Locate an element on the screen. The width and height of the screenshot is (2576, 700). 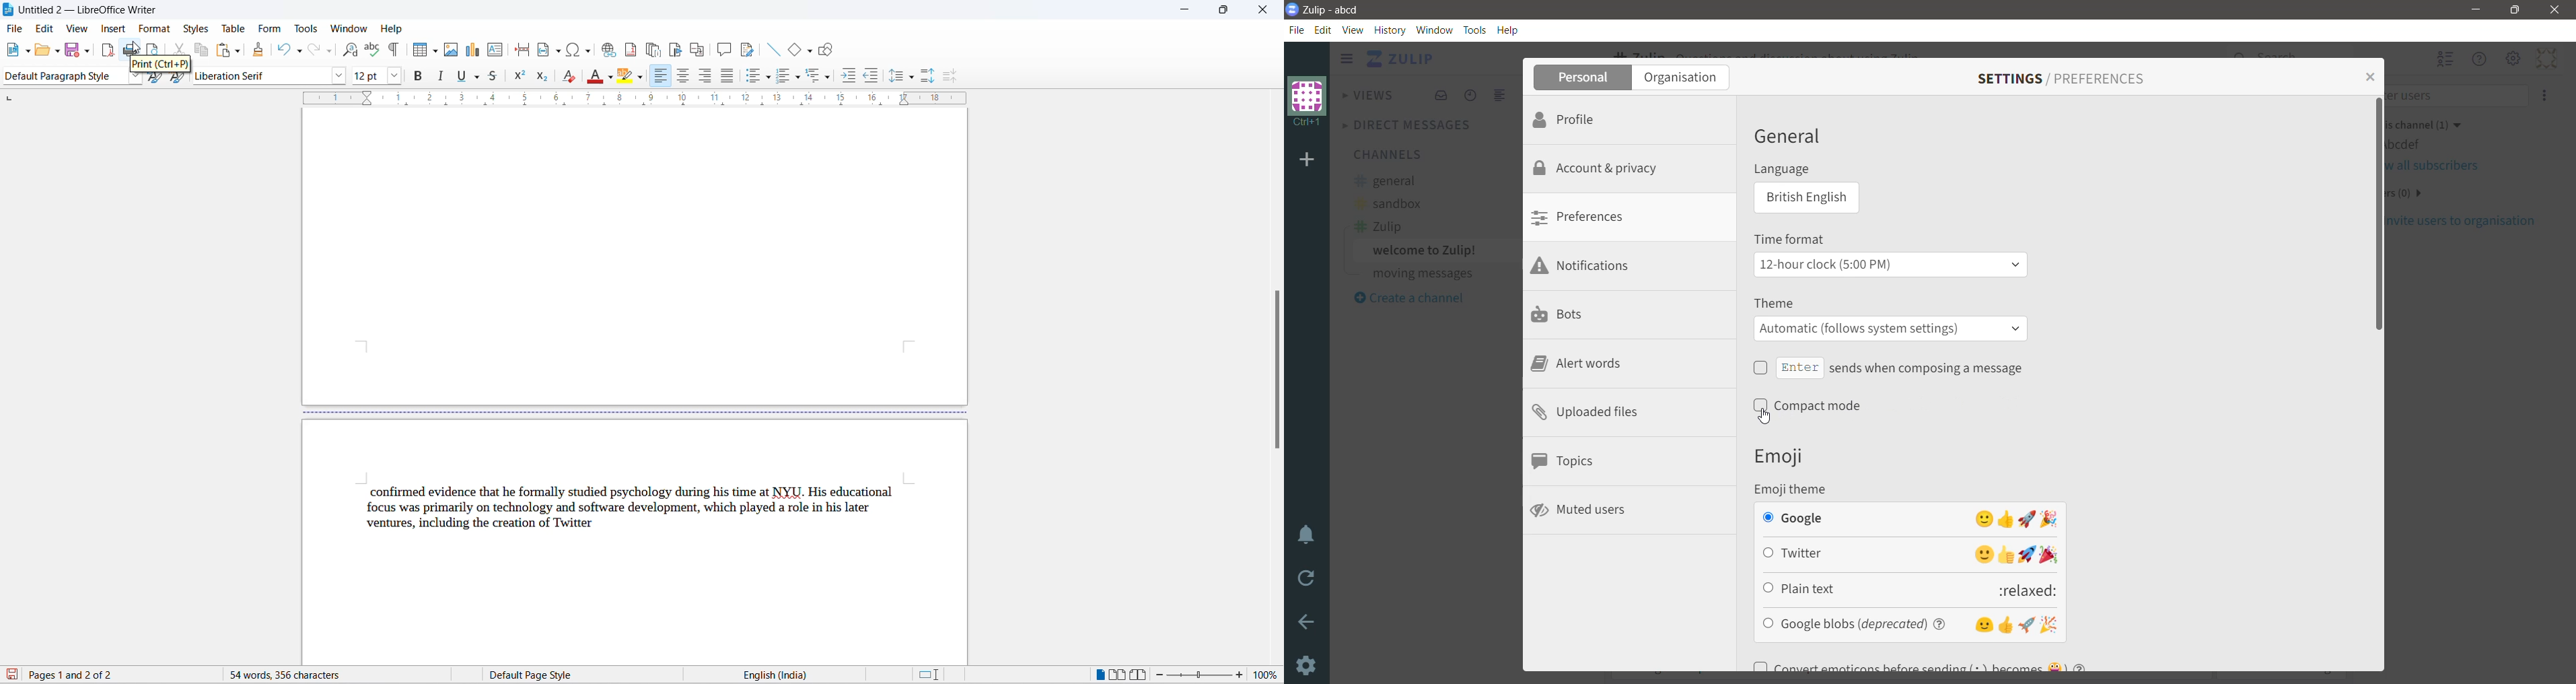
file title is located at coordinates (90, 10).